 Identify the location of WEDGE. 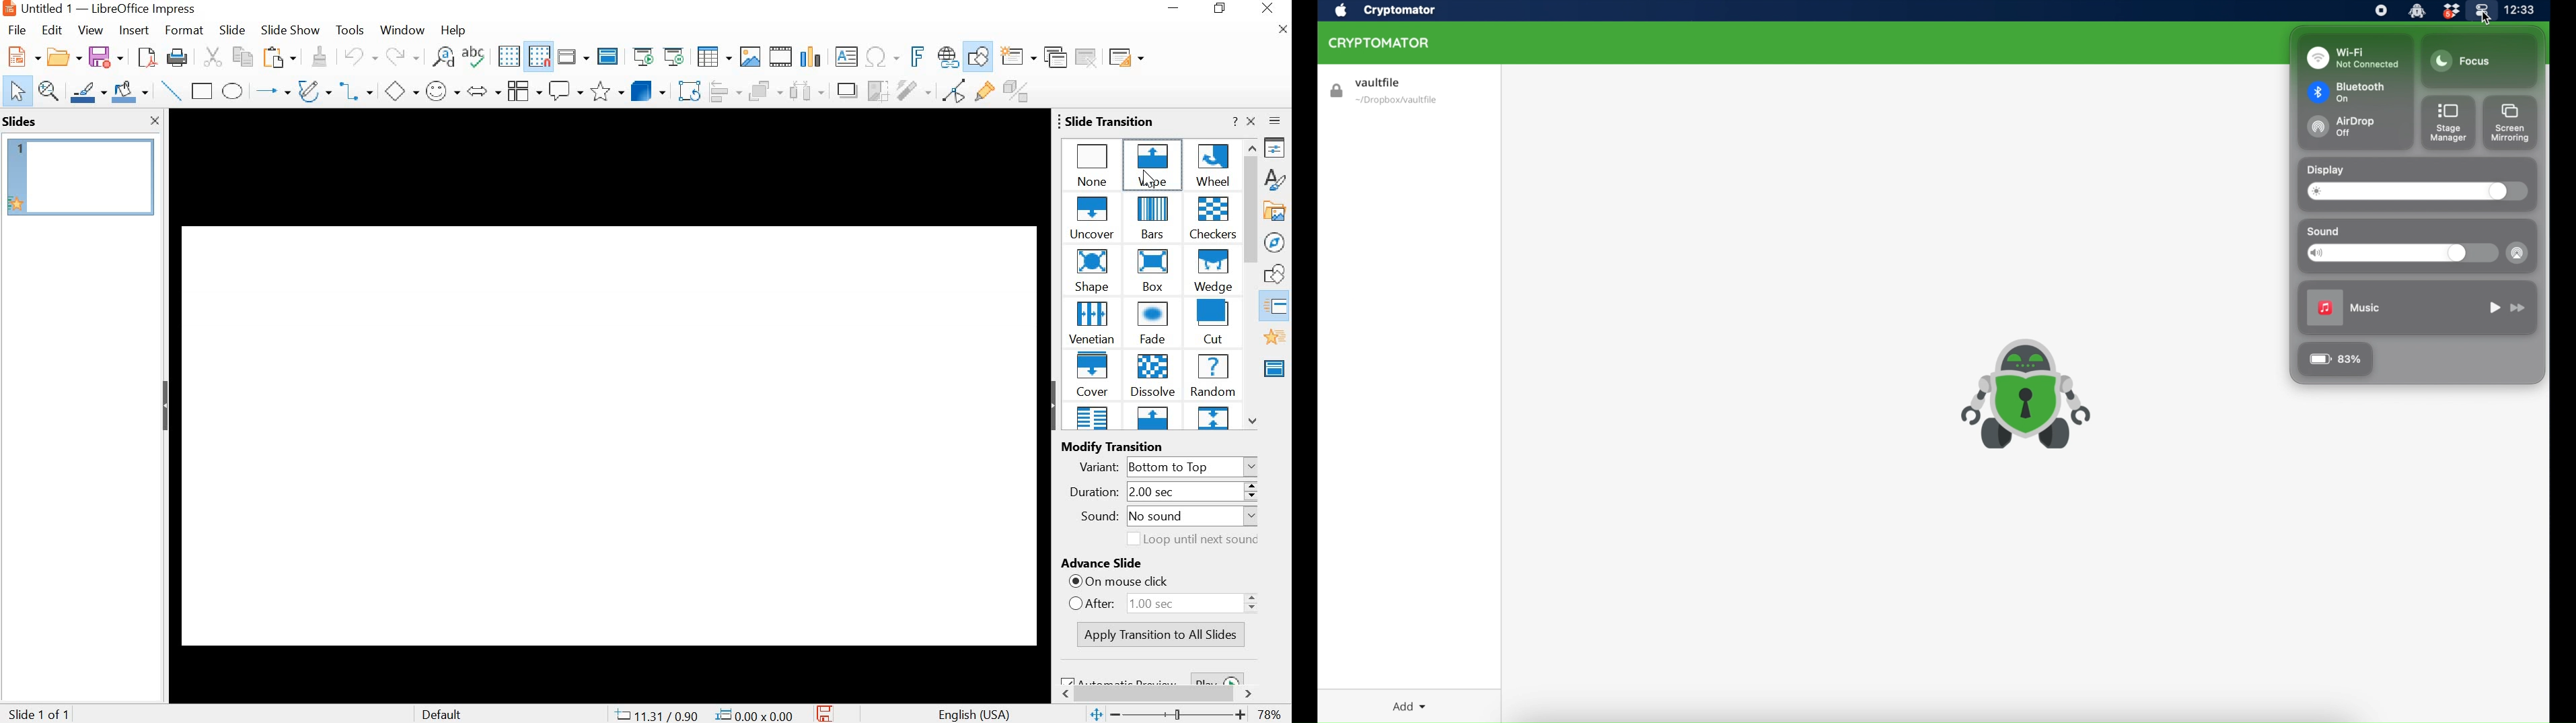
(1212, 272).